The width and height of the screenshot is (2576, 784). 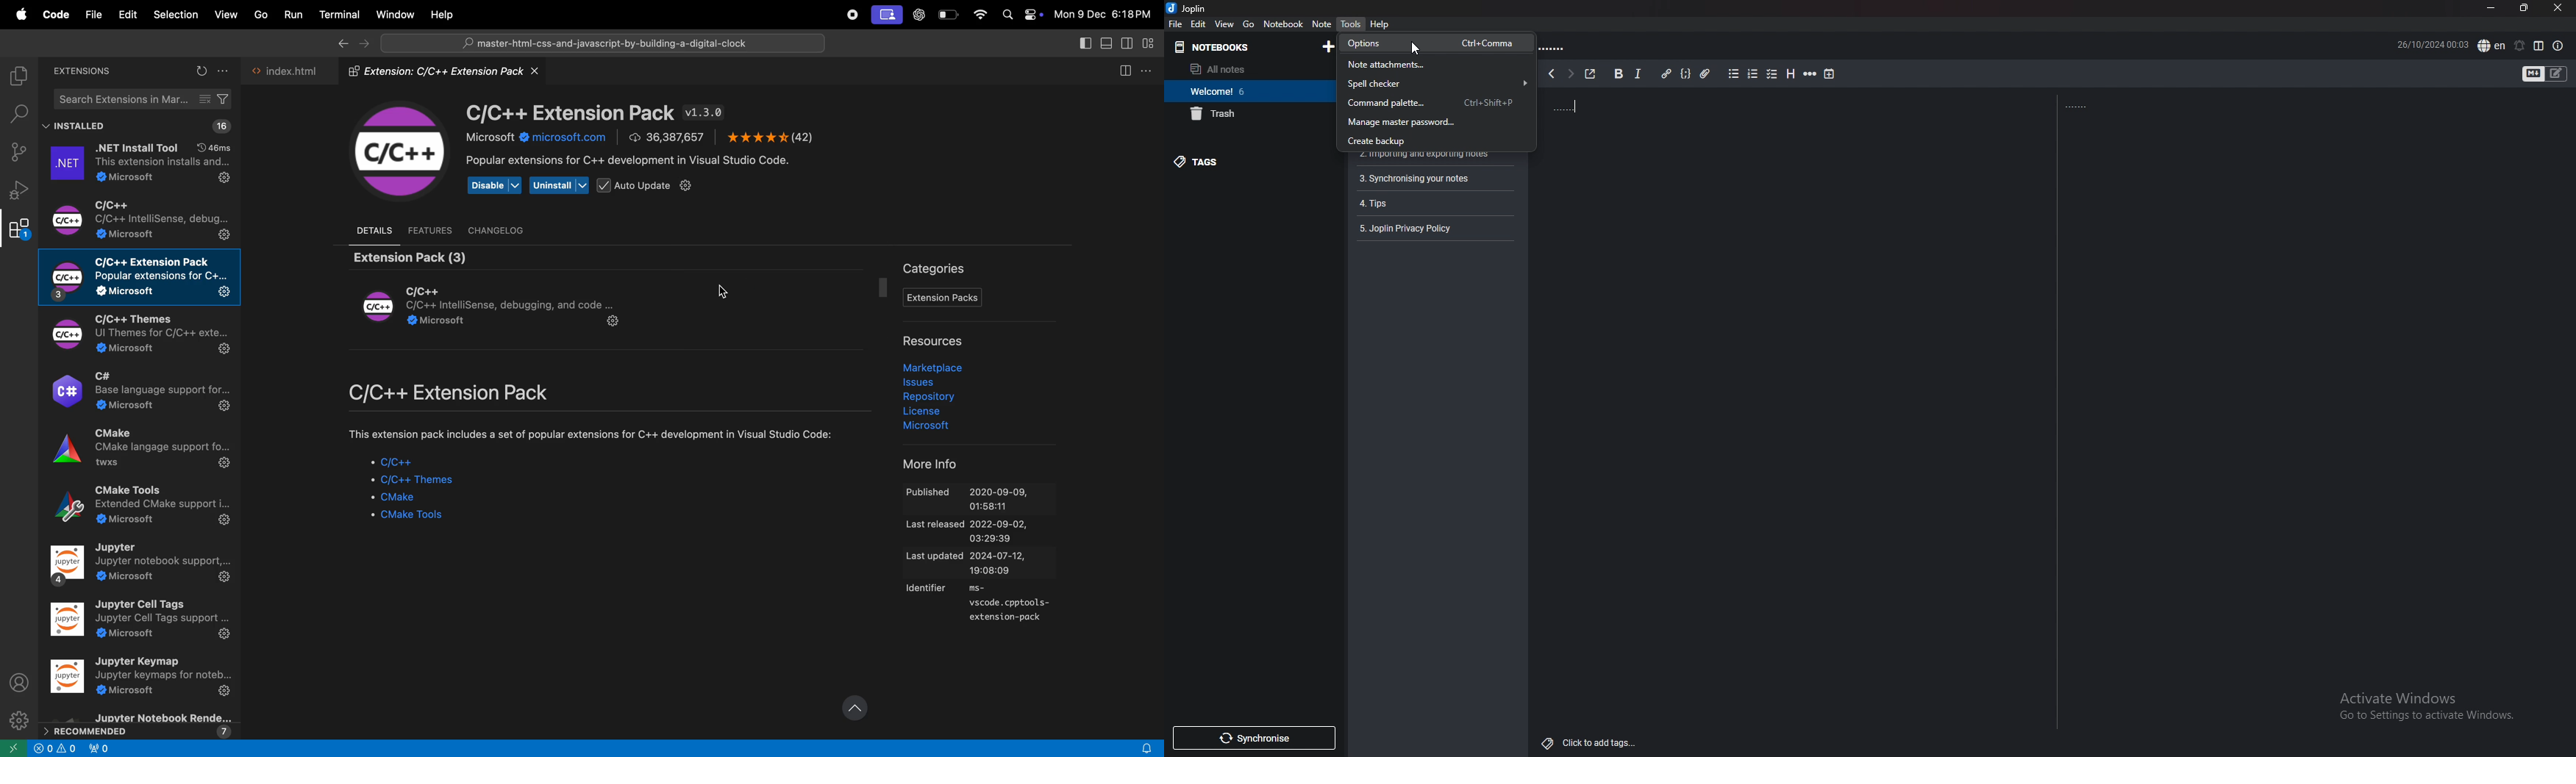 I want to click on 2. Importing and exporting notes., so click(x=1421, y=157).